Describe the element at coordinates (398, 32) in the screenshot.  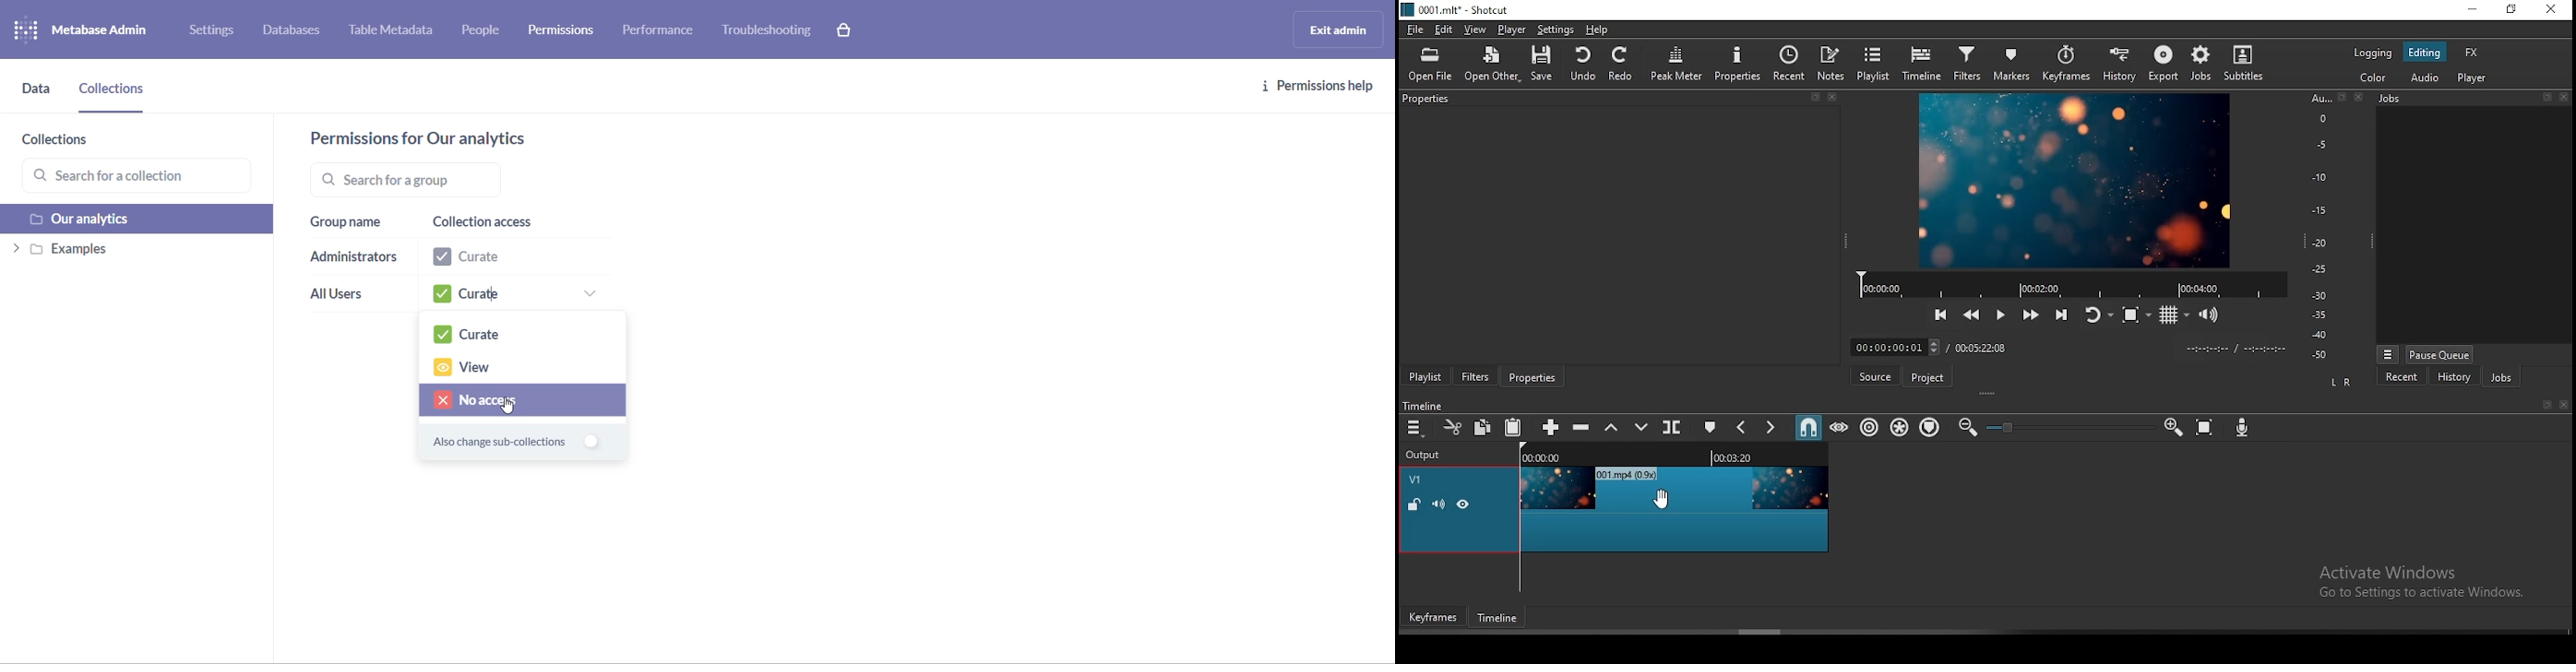
I see `table metadata` at that location.